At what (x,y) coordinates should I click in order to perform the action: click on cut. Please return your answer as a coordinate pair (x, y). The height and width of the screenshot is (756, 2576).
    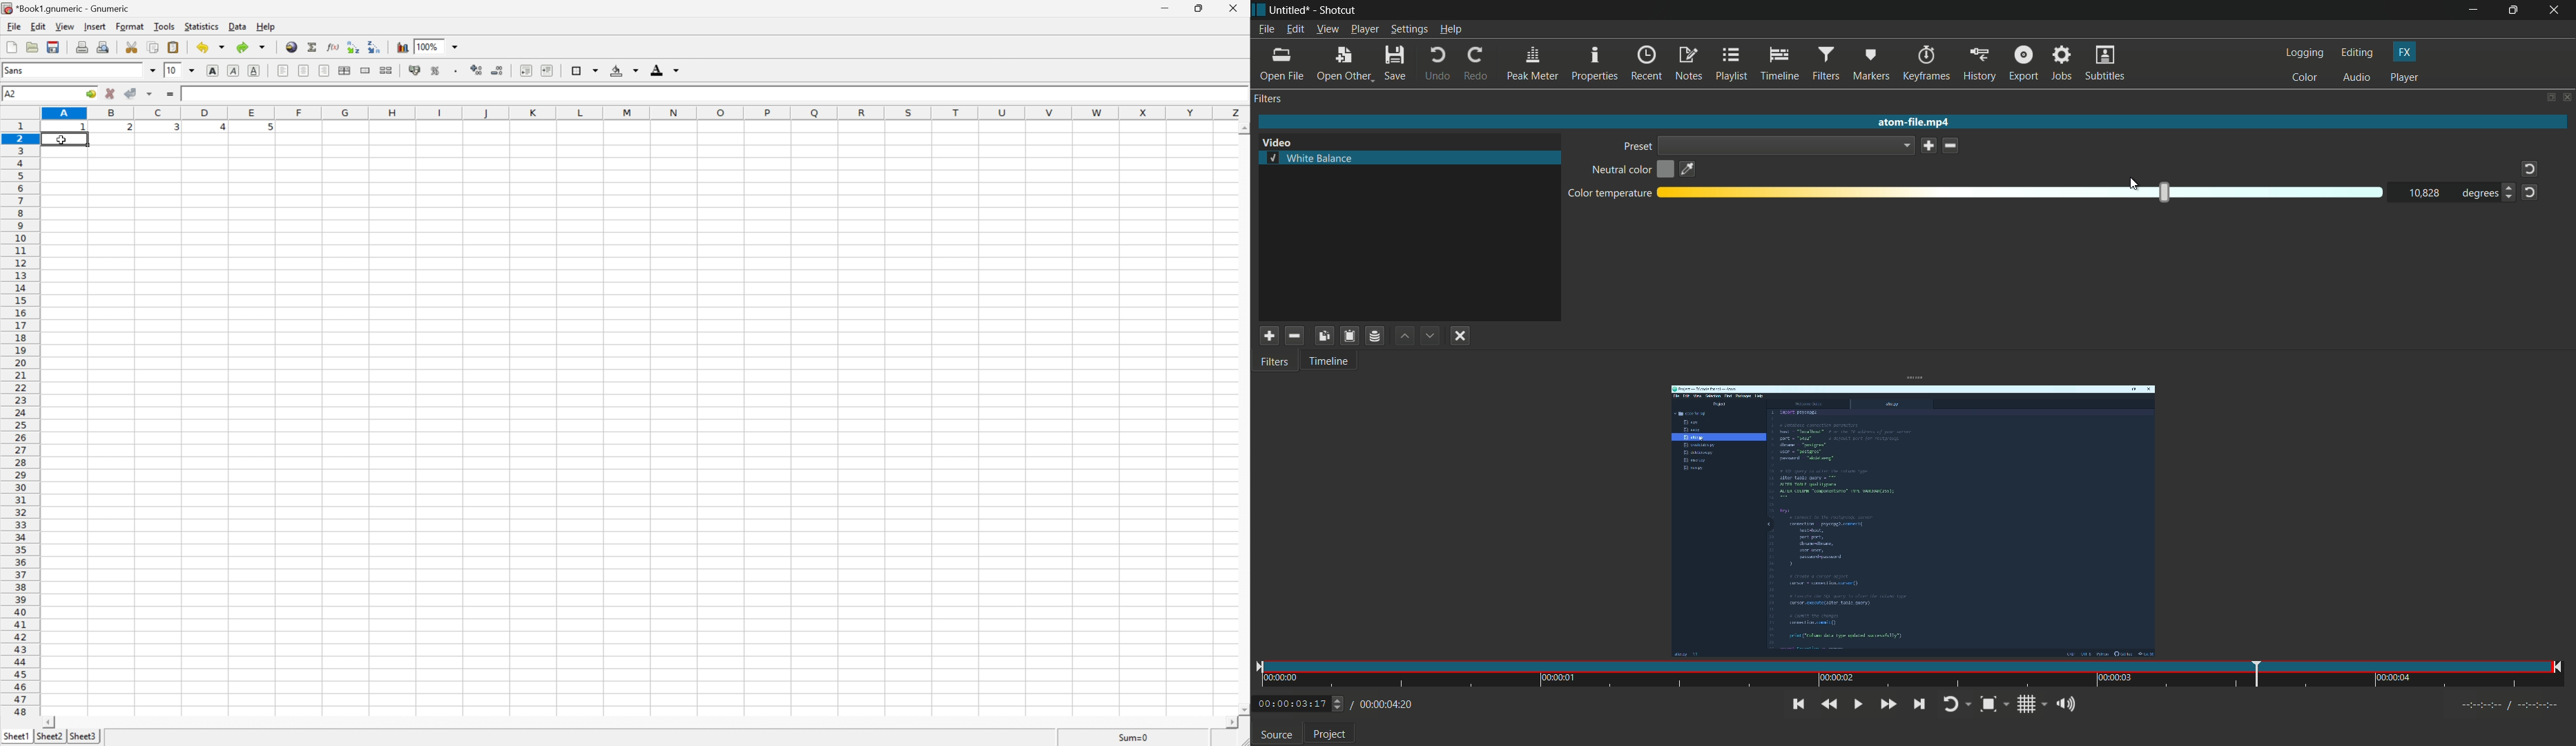
    Looking at the image, I should click on (130, 46).